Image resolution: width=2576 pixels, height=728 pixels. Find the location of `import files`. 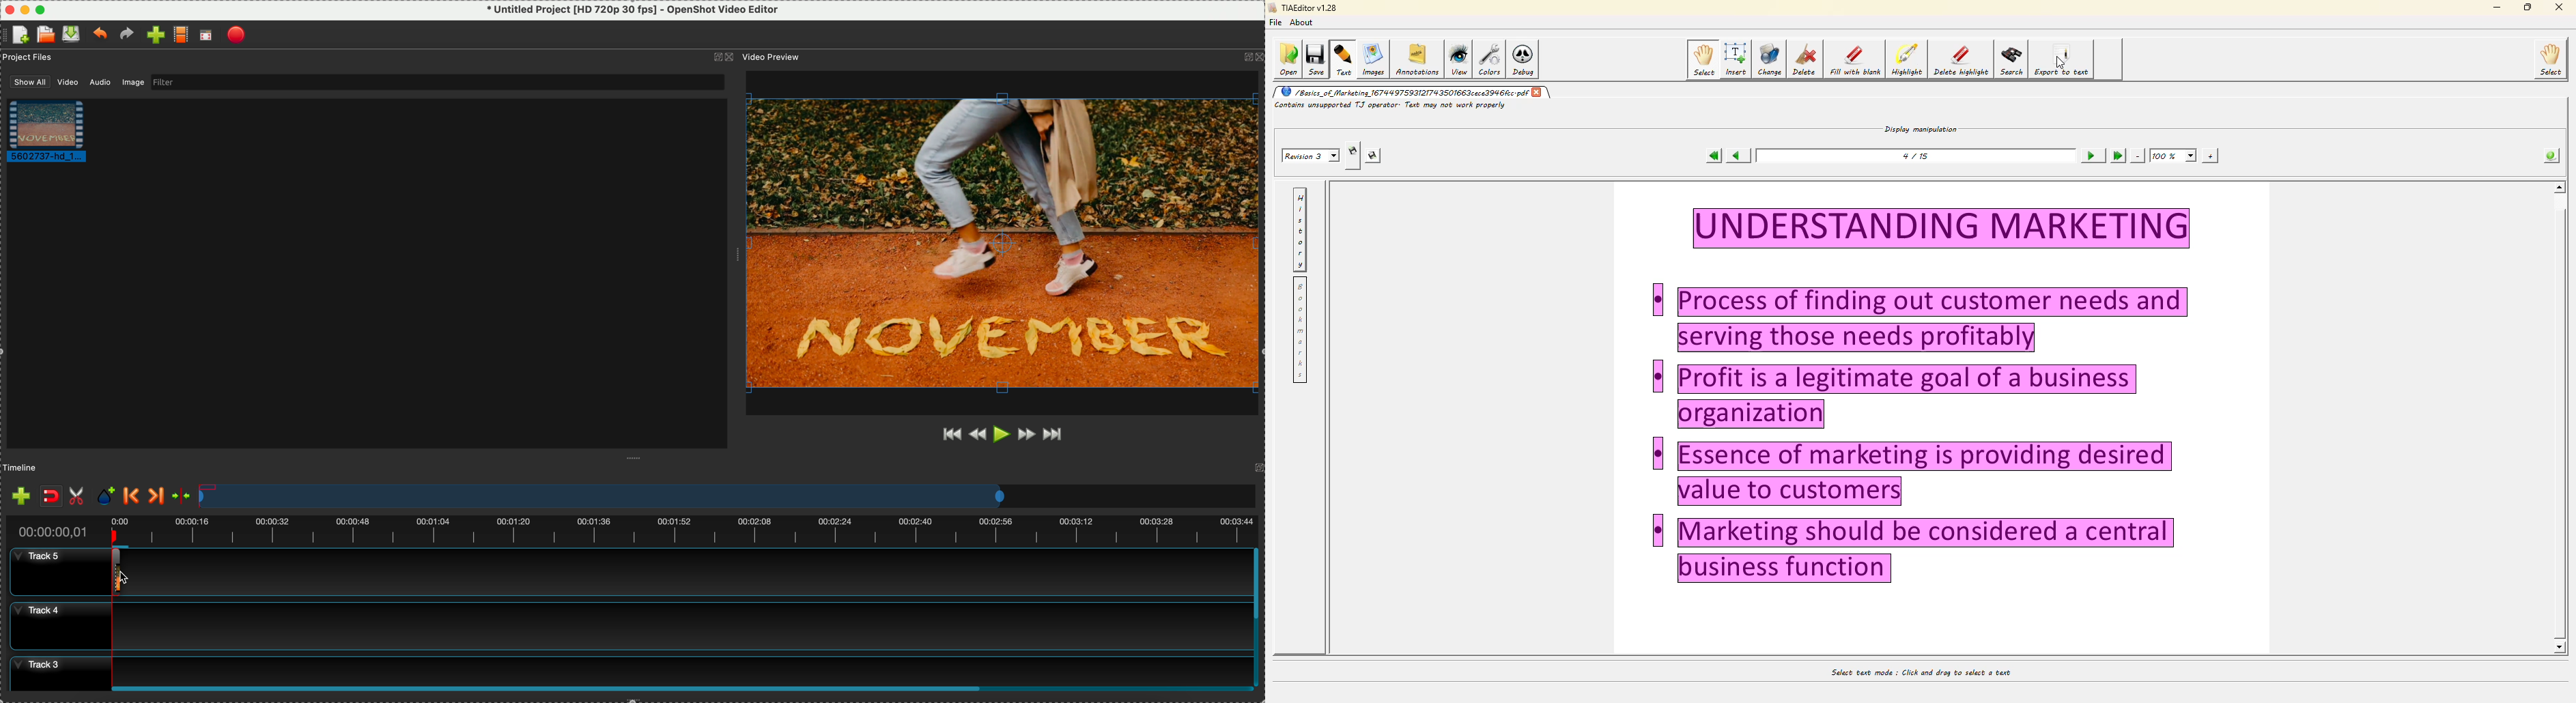

import files is located at coordinates (18, 493).